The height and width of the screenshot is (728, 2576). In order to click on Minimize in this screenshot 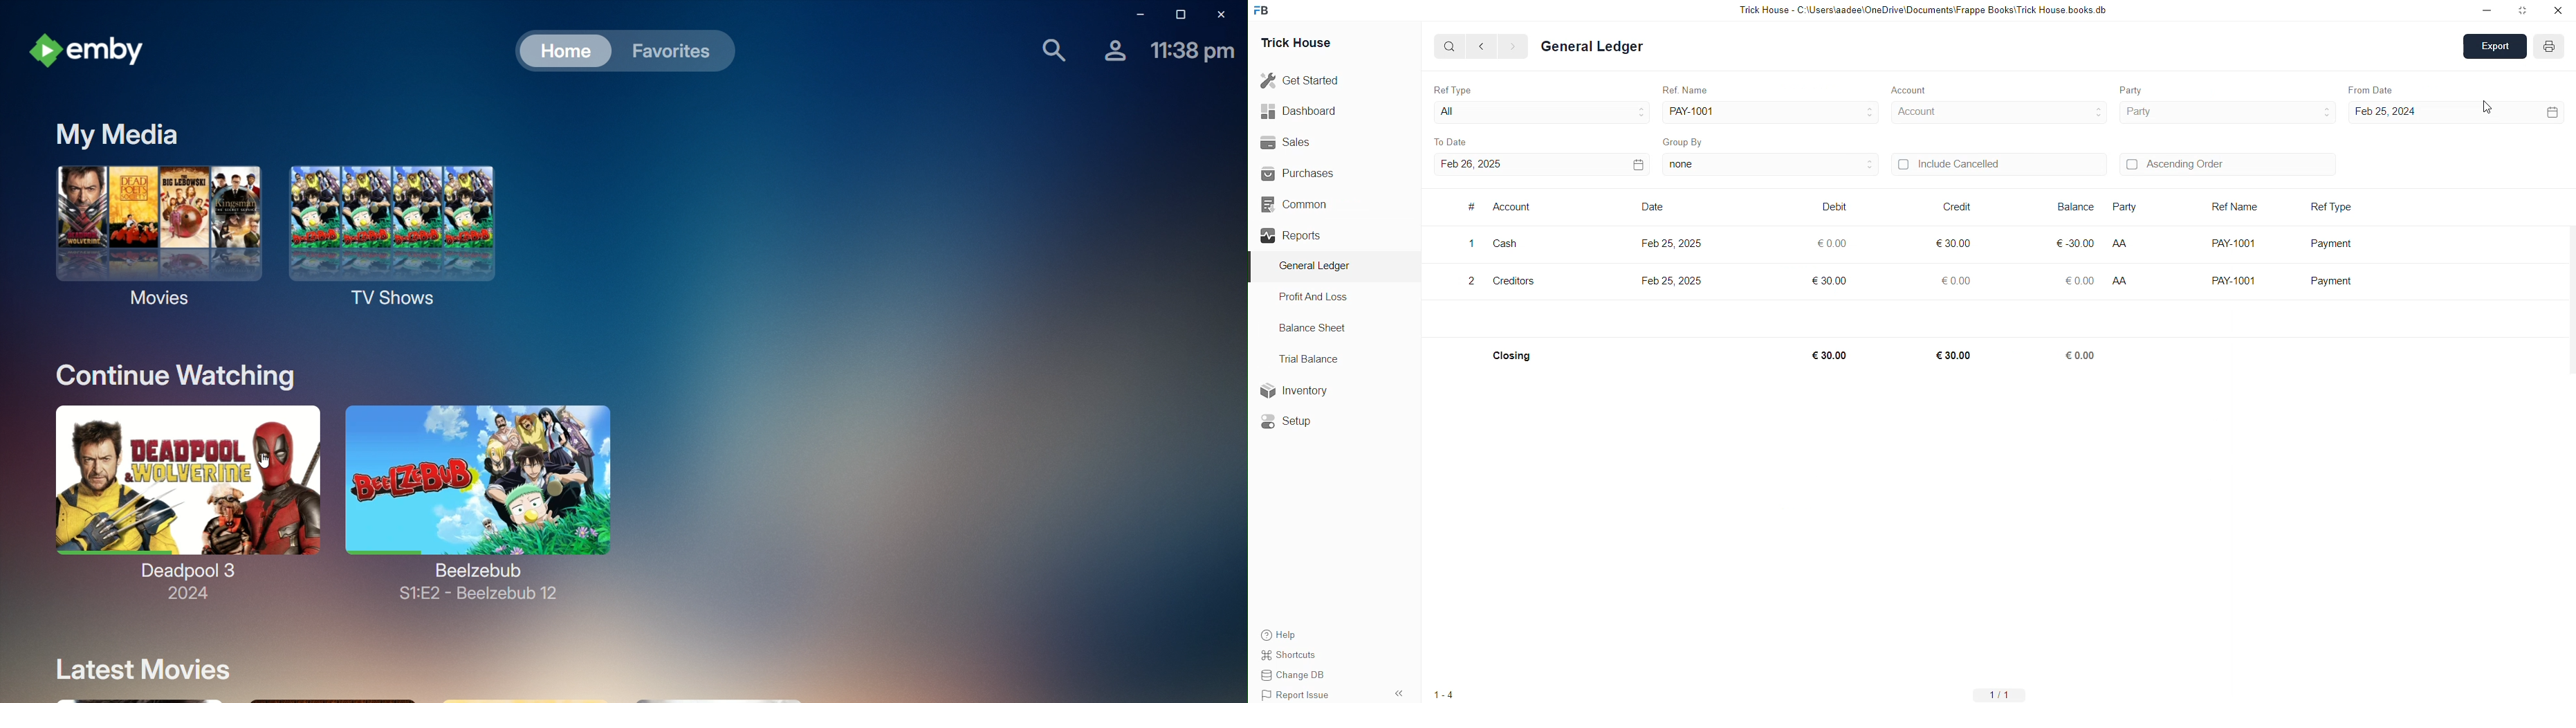, I will do `click(1134, 16)`.